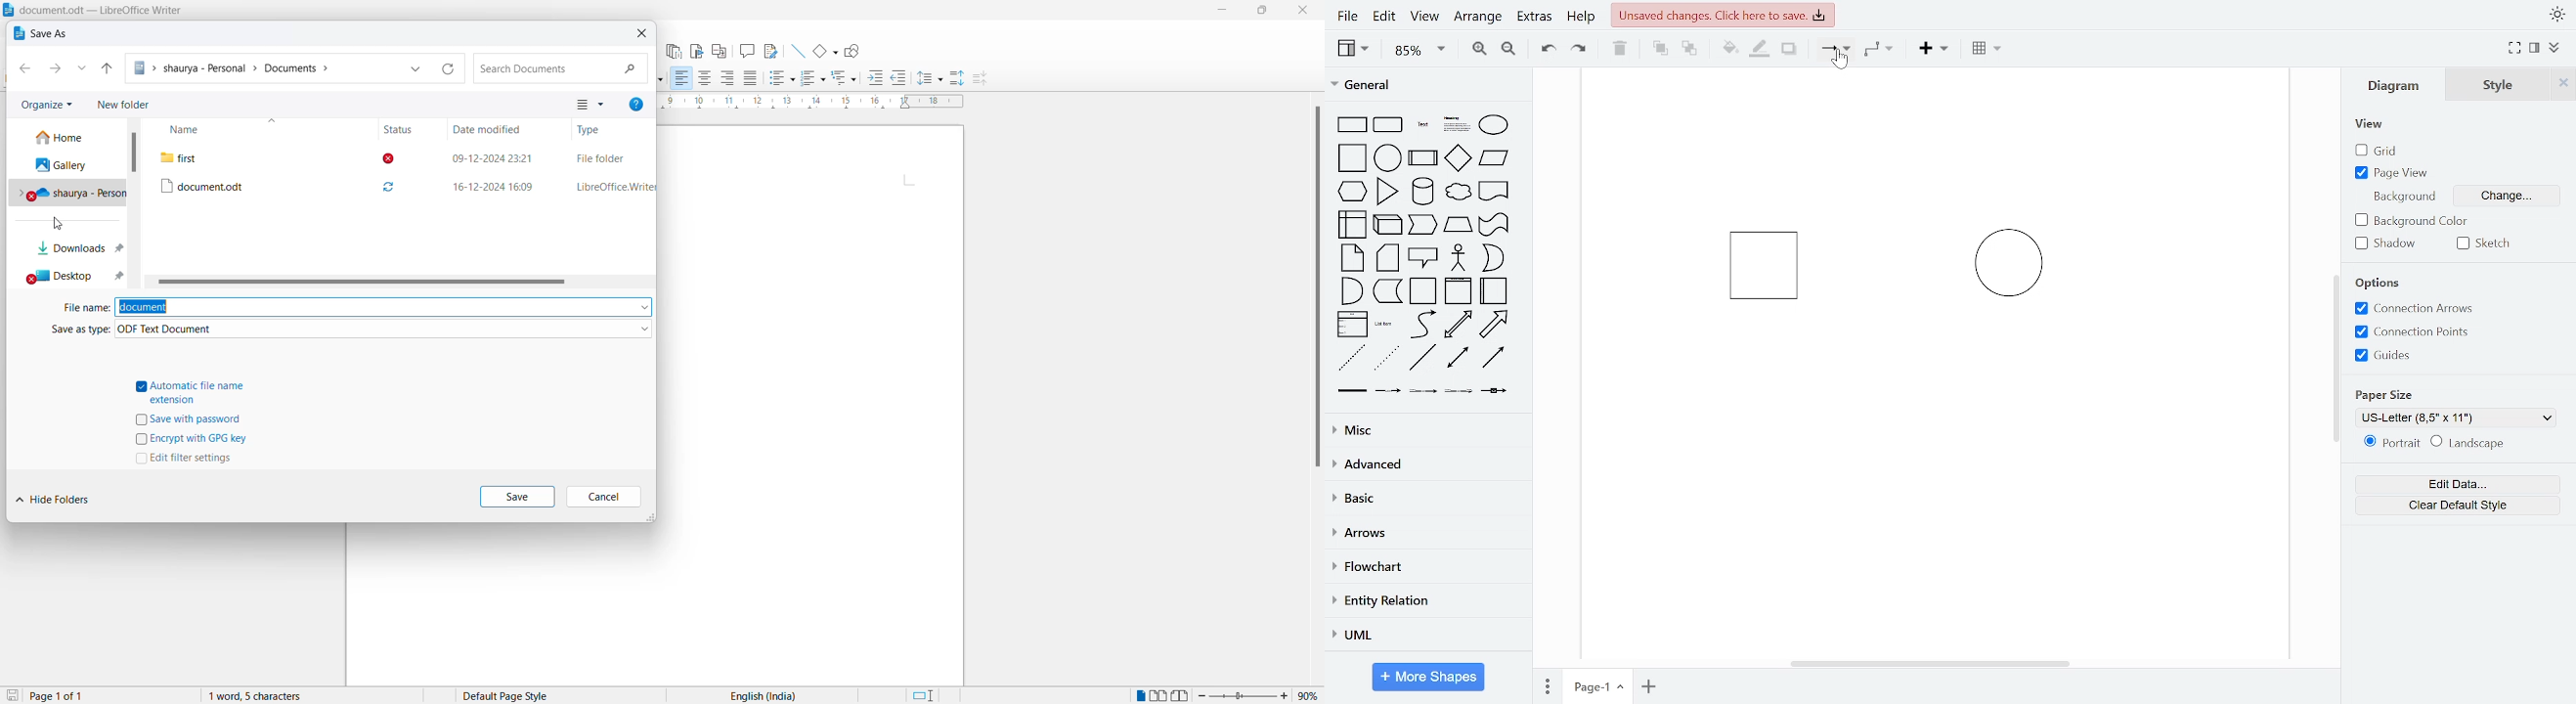  I want to click on connector with symbol, so click(1497, 389).